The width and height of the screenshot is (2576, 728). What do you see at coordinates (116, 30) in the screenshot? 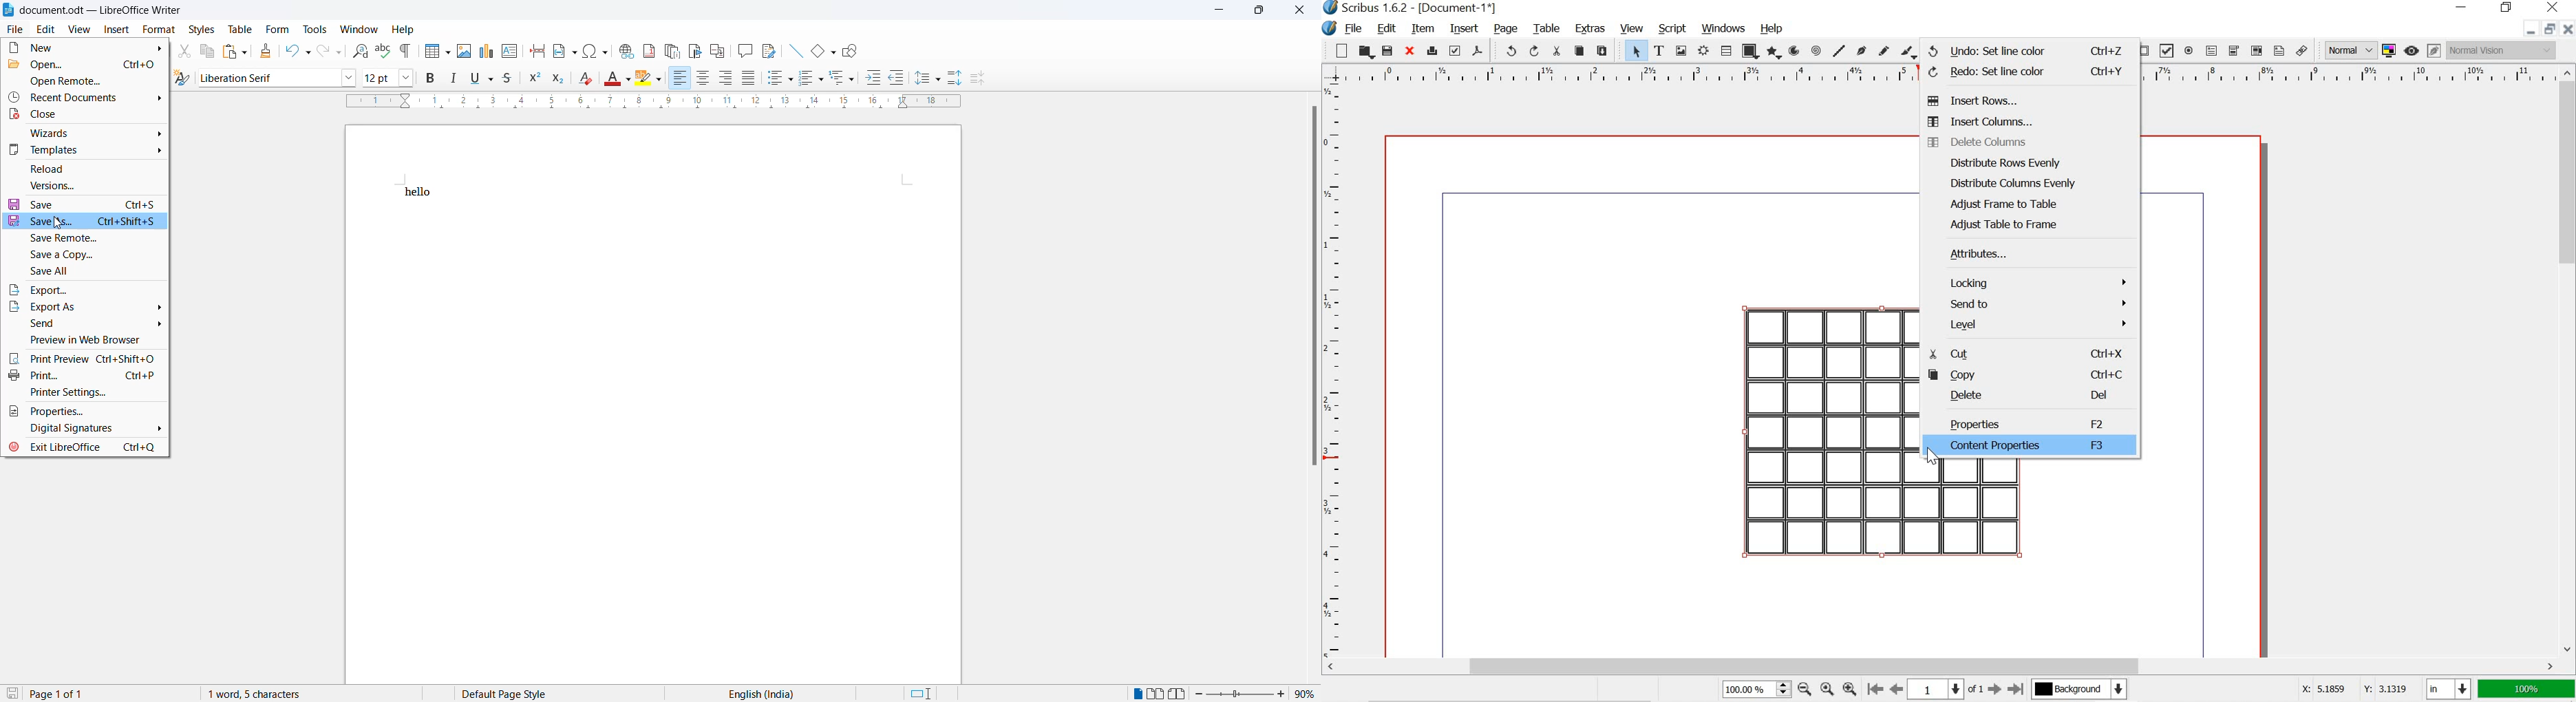
I see `Insert` at bounding box center [116, 30].